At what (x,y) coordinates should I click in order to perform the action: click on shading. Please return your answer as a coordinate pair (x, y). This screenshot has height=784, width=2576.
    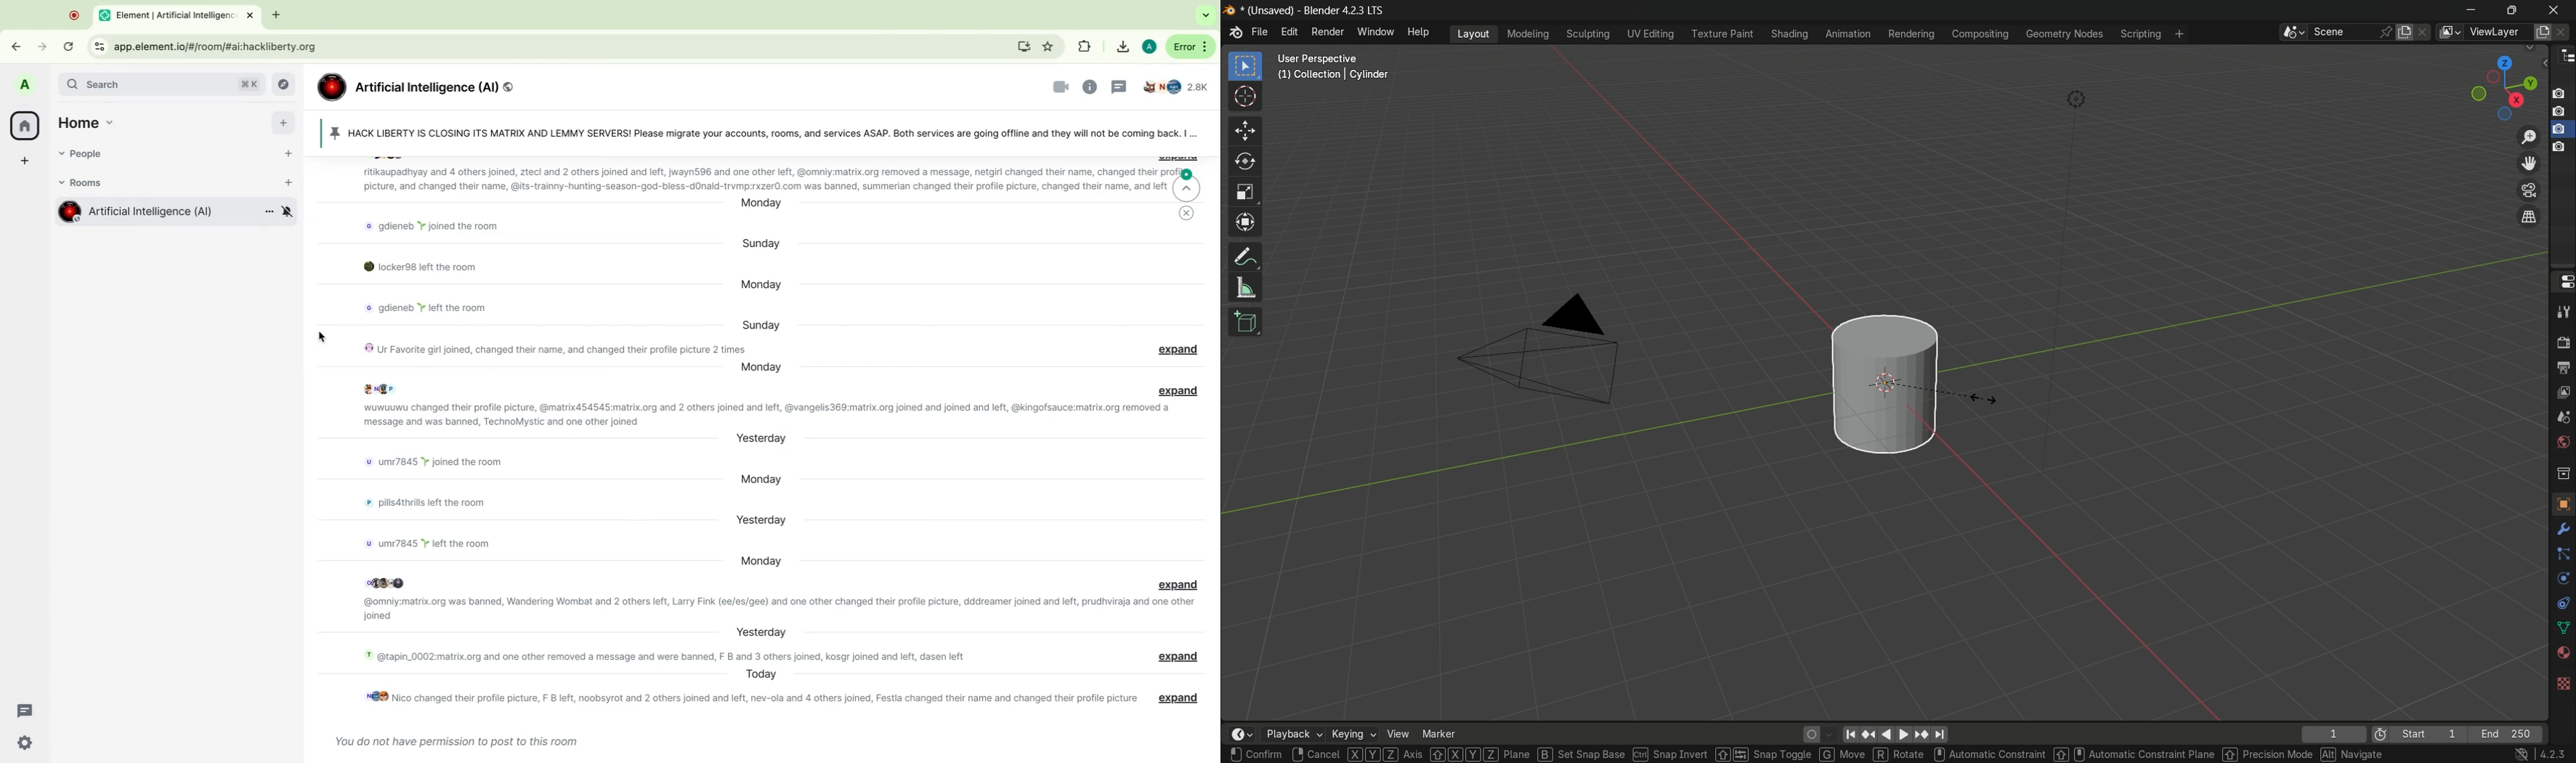
    Looking at the image, I should click on (1788, 34).